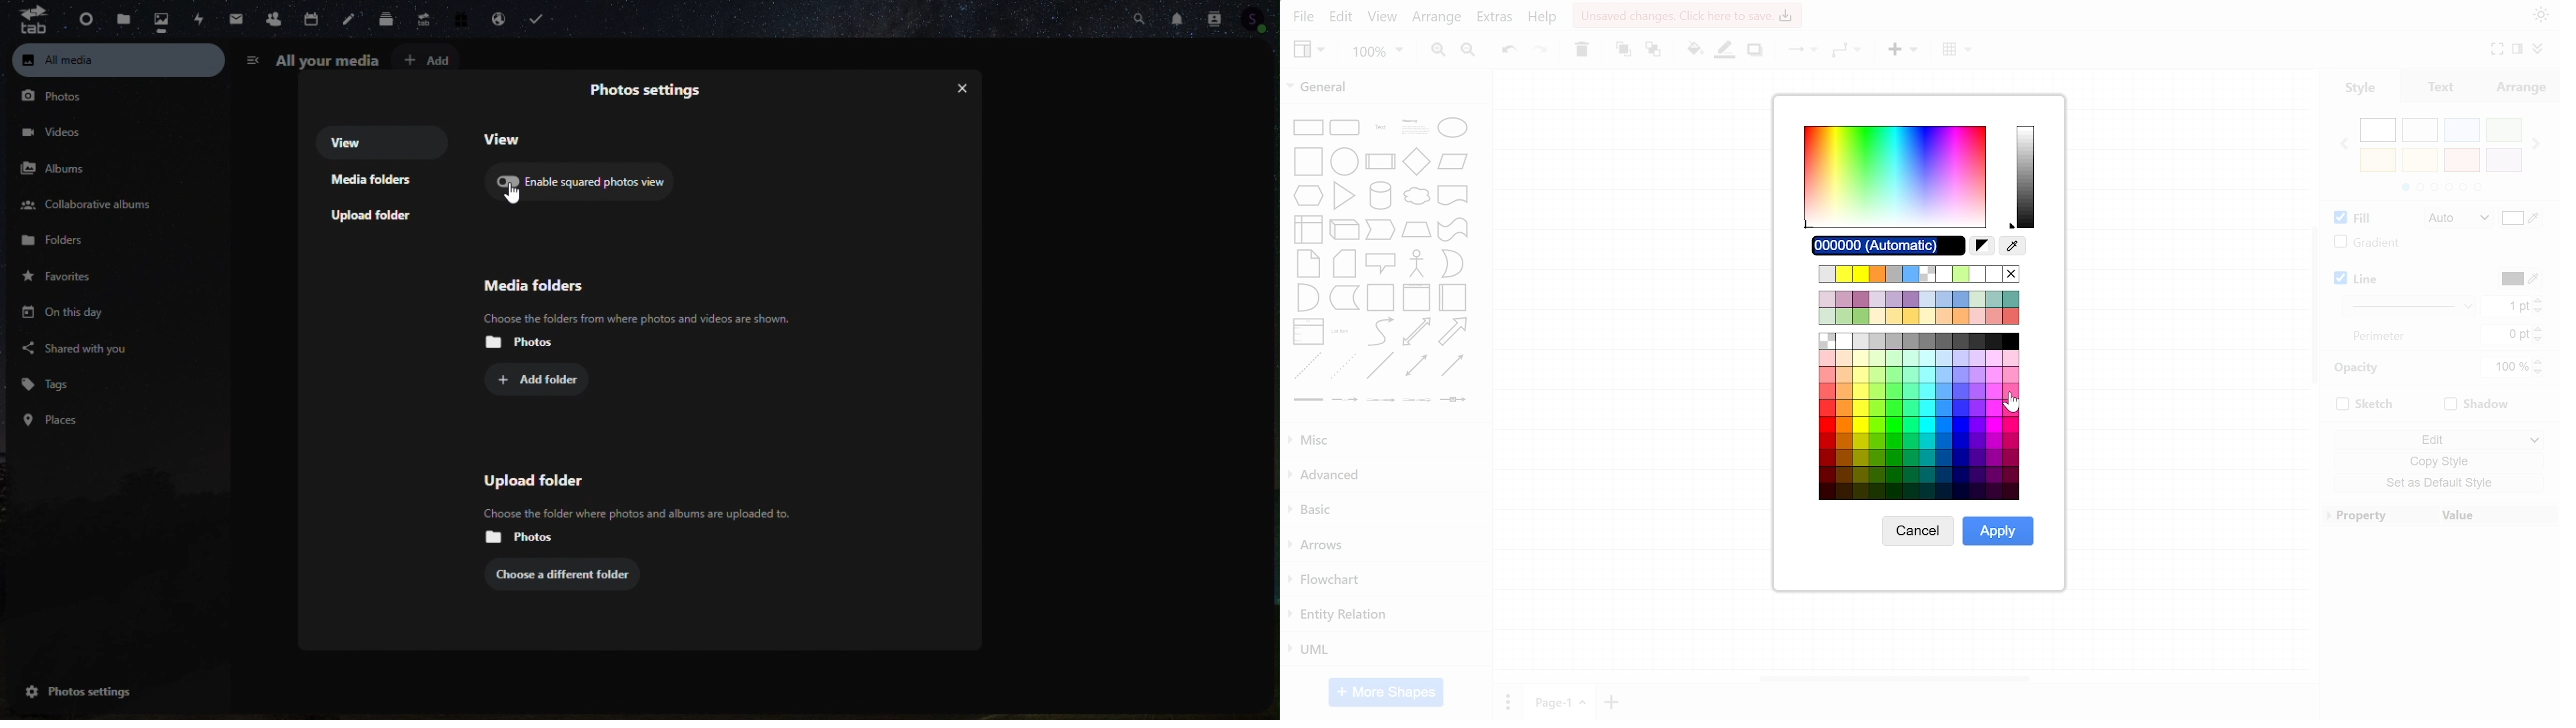 The height and width of the screenshot is (728, 2576). Describe the element at coordinates (1918, 273) in the screenshot. I see `Recent colors` at that location.